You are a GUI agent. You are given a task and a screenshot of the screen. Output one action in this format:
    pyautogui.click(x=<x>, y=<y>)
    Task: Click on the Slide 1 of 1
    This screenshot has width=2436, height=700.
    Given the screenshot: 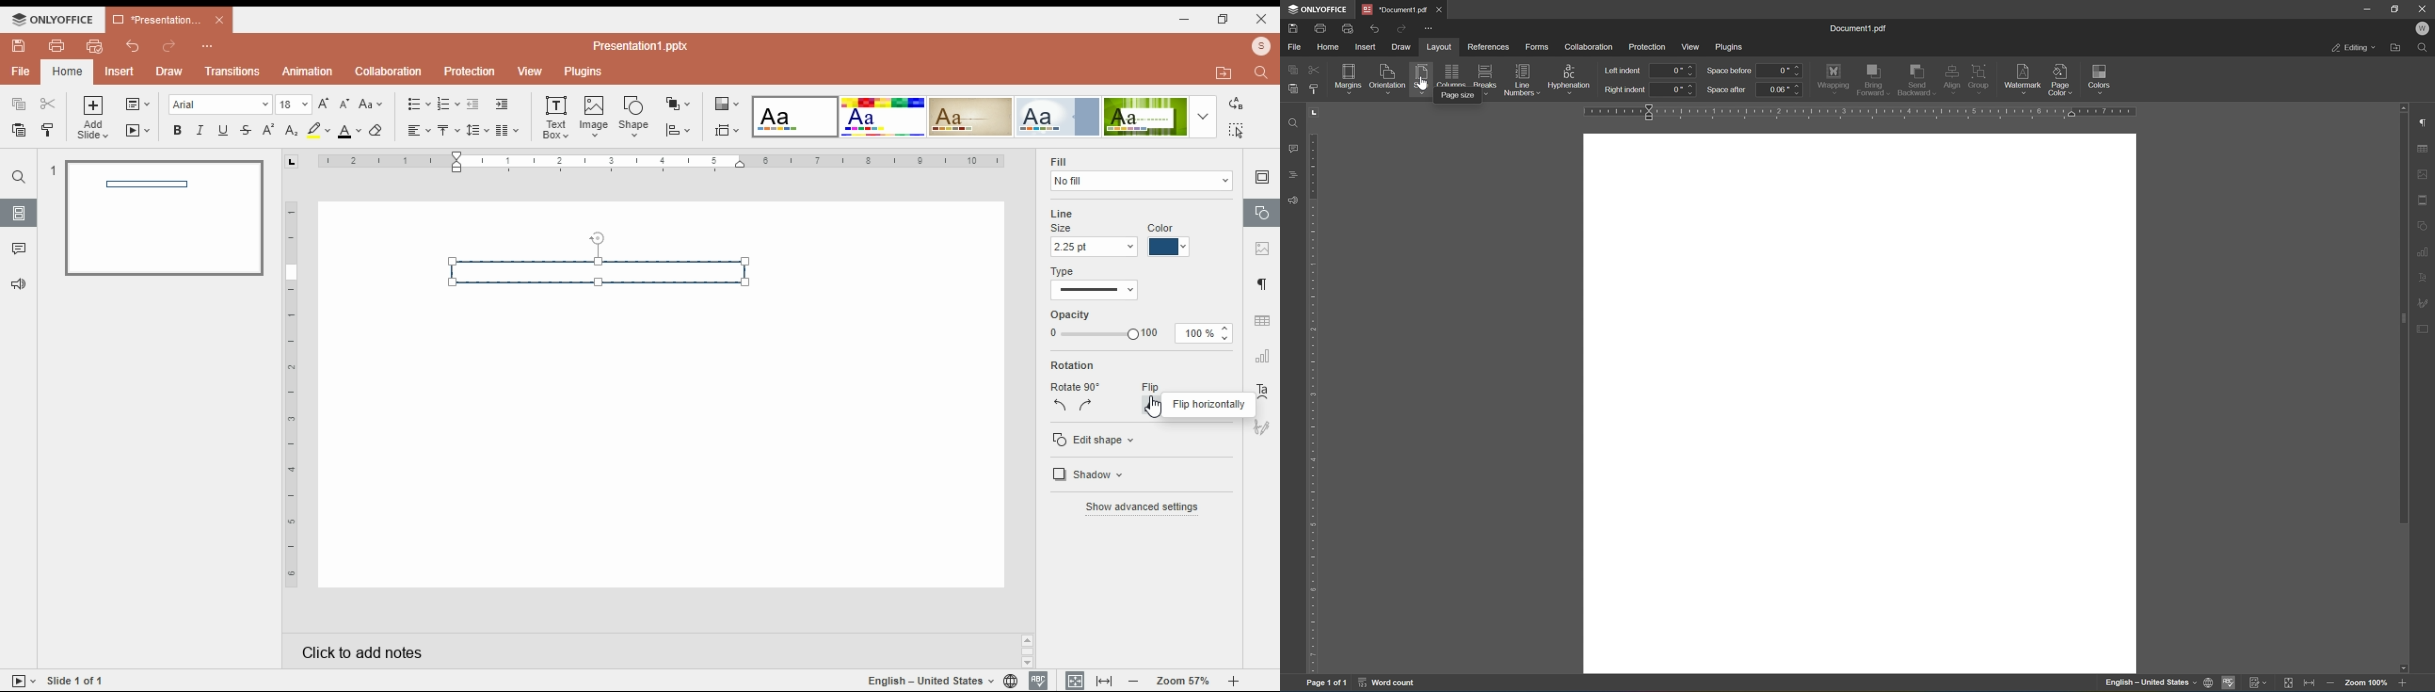 What is the action you would take?
    pyautogui.click(x=76, y=680)
    